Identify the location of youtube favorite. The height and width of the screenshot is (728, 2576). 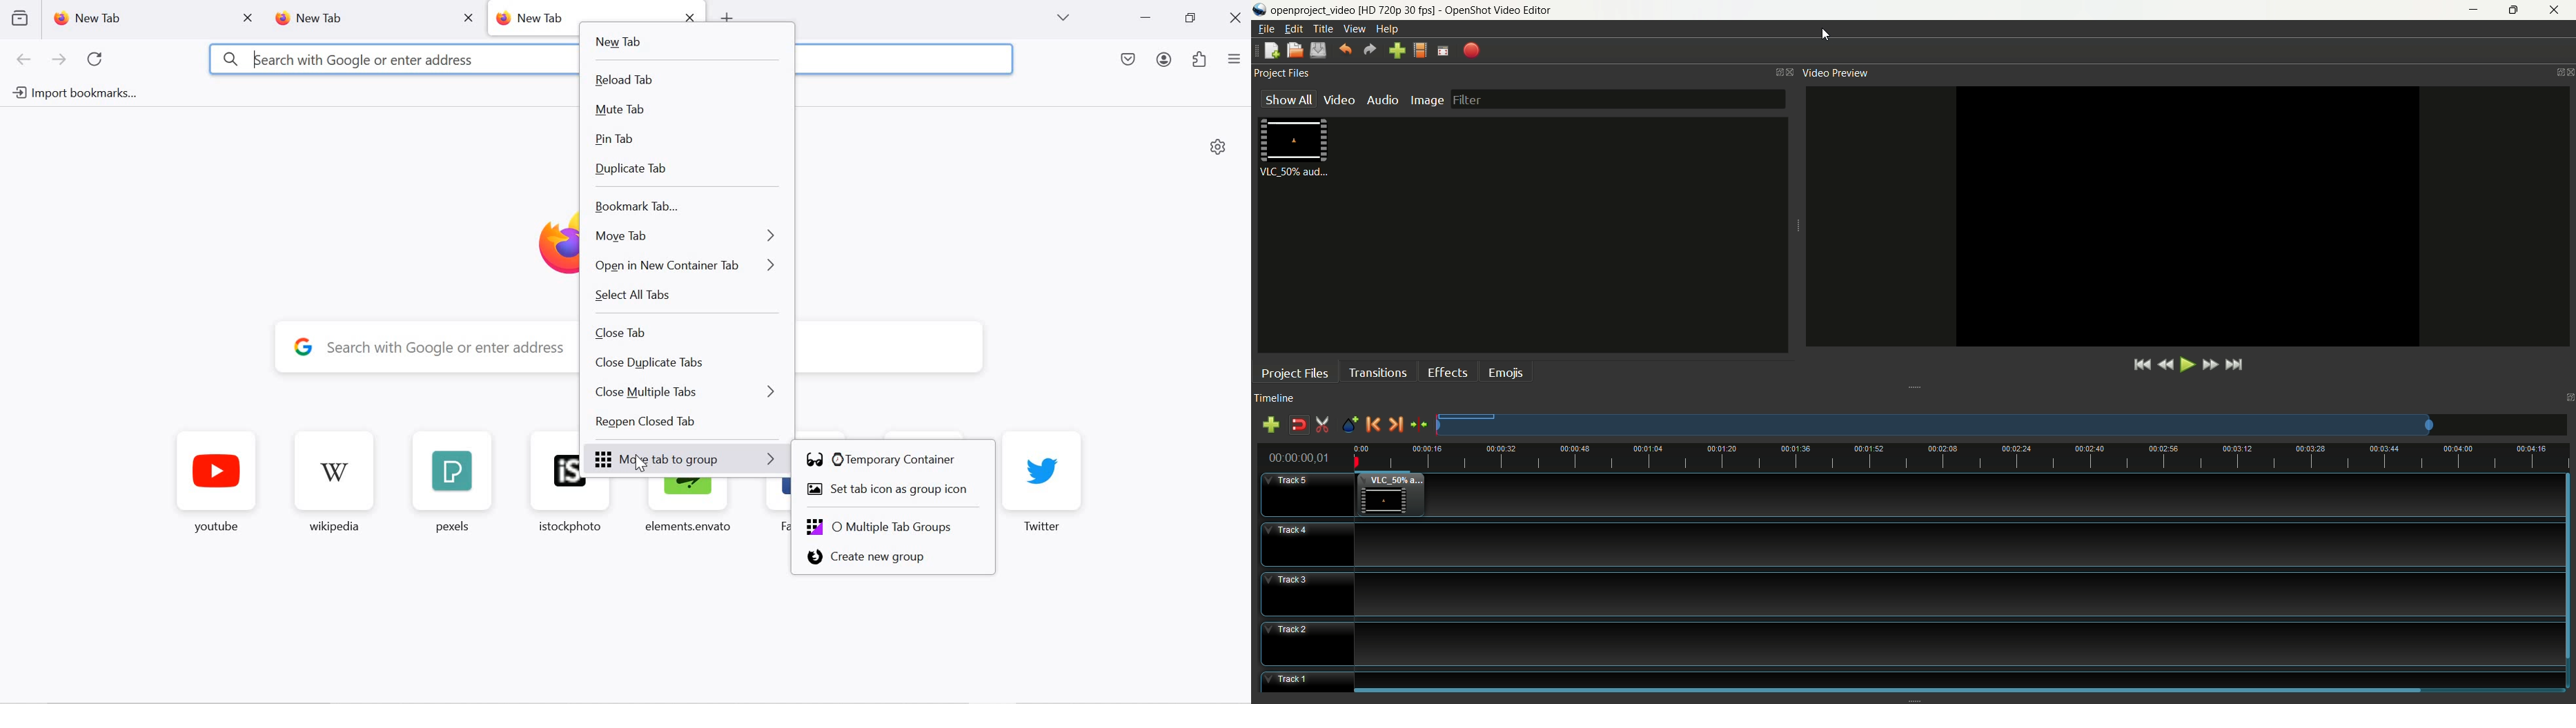
(217, 485).